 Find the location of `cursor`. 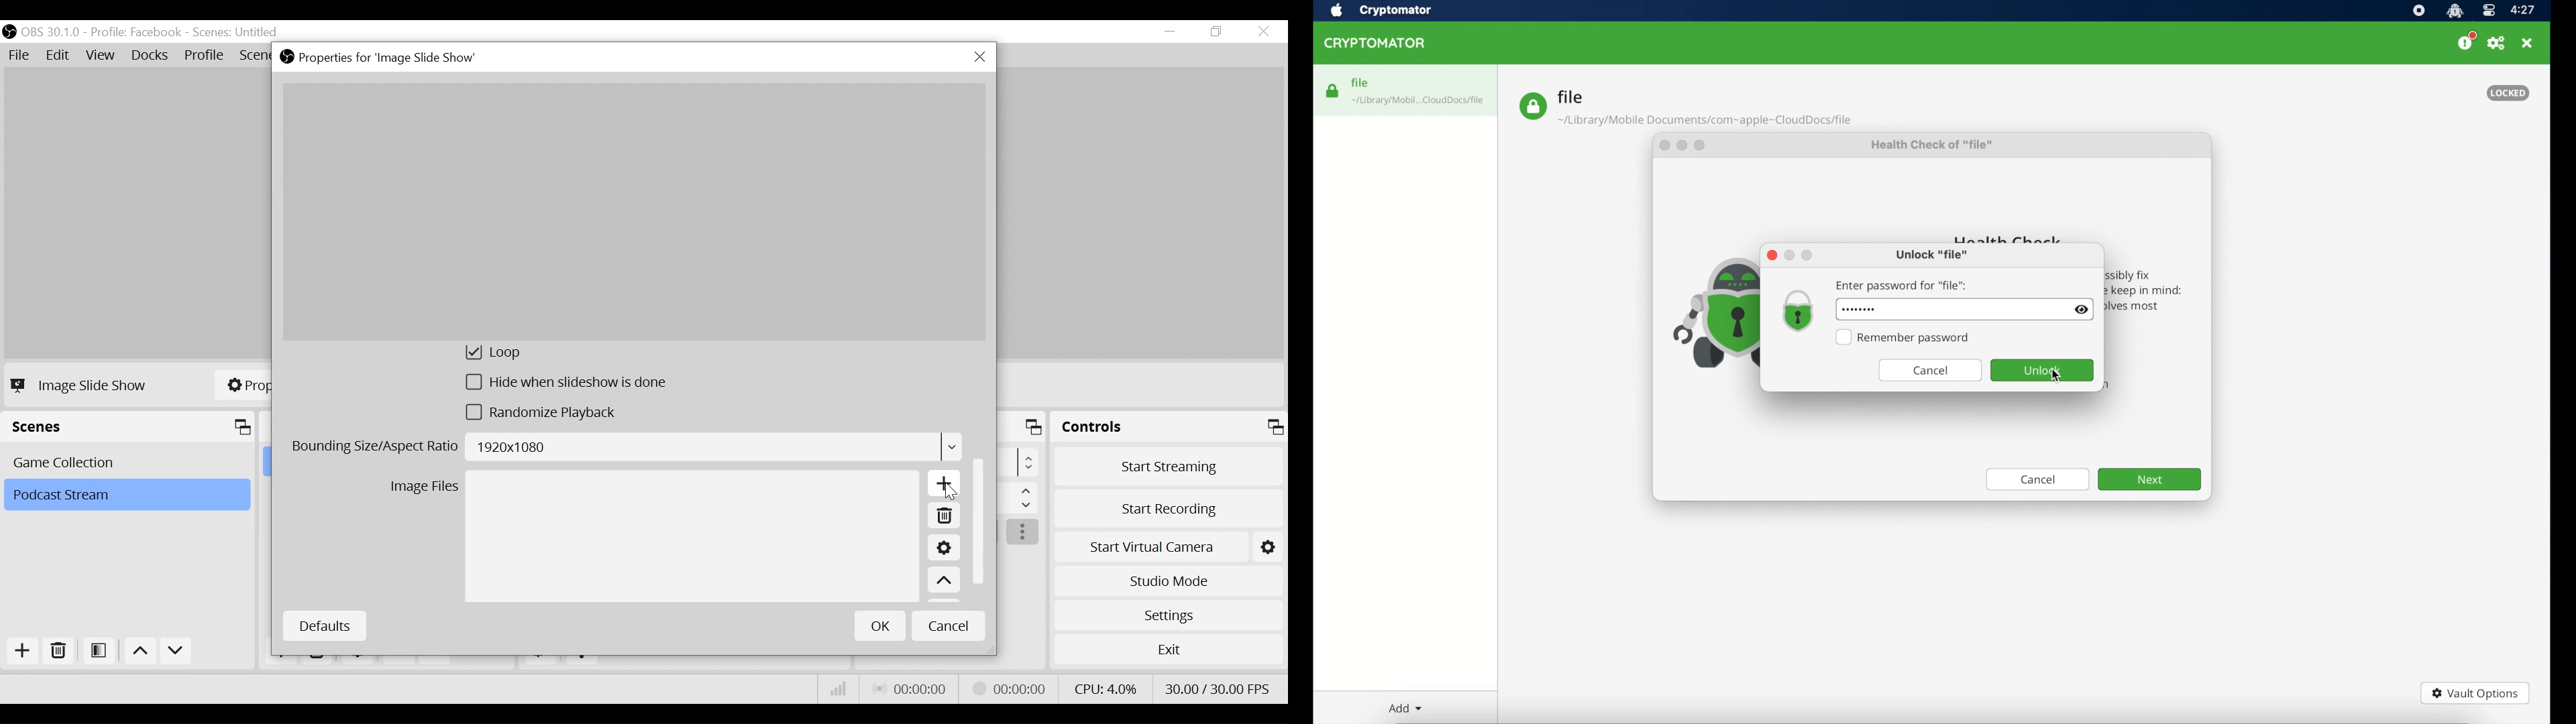

cursor is located at coordinates (2057, 377).